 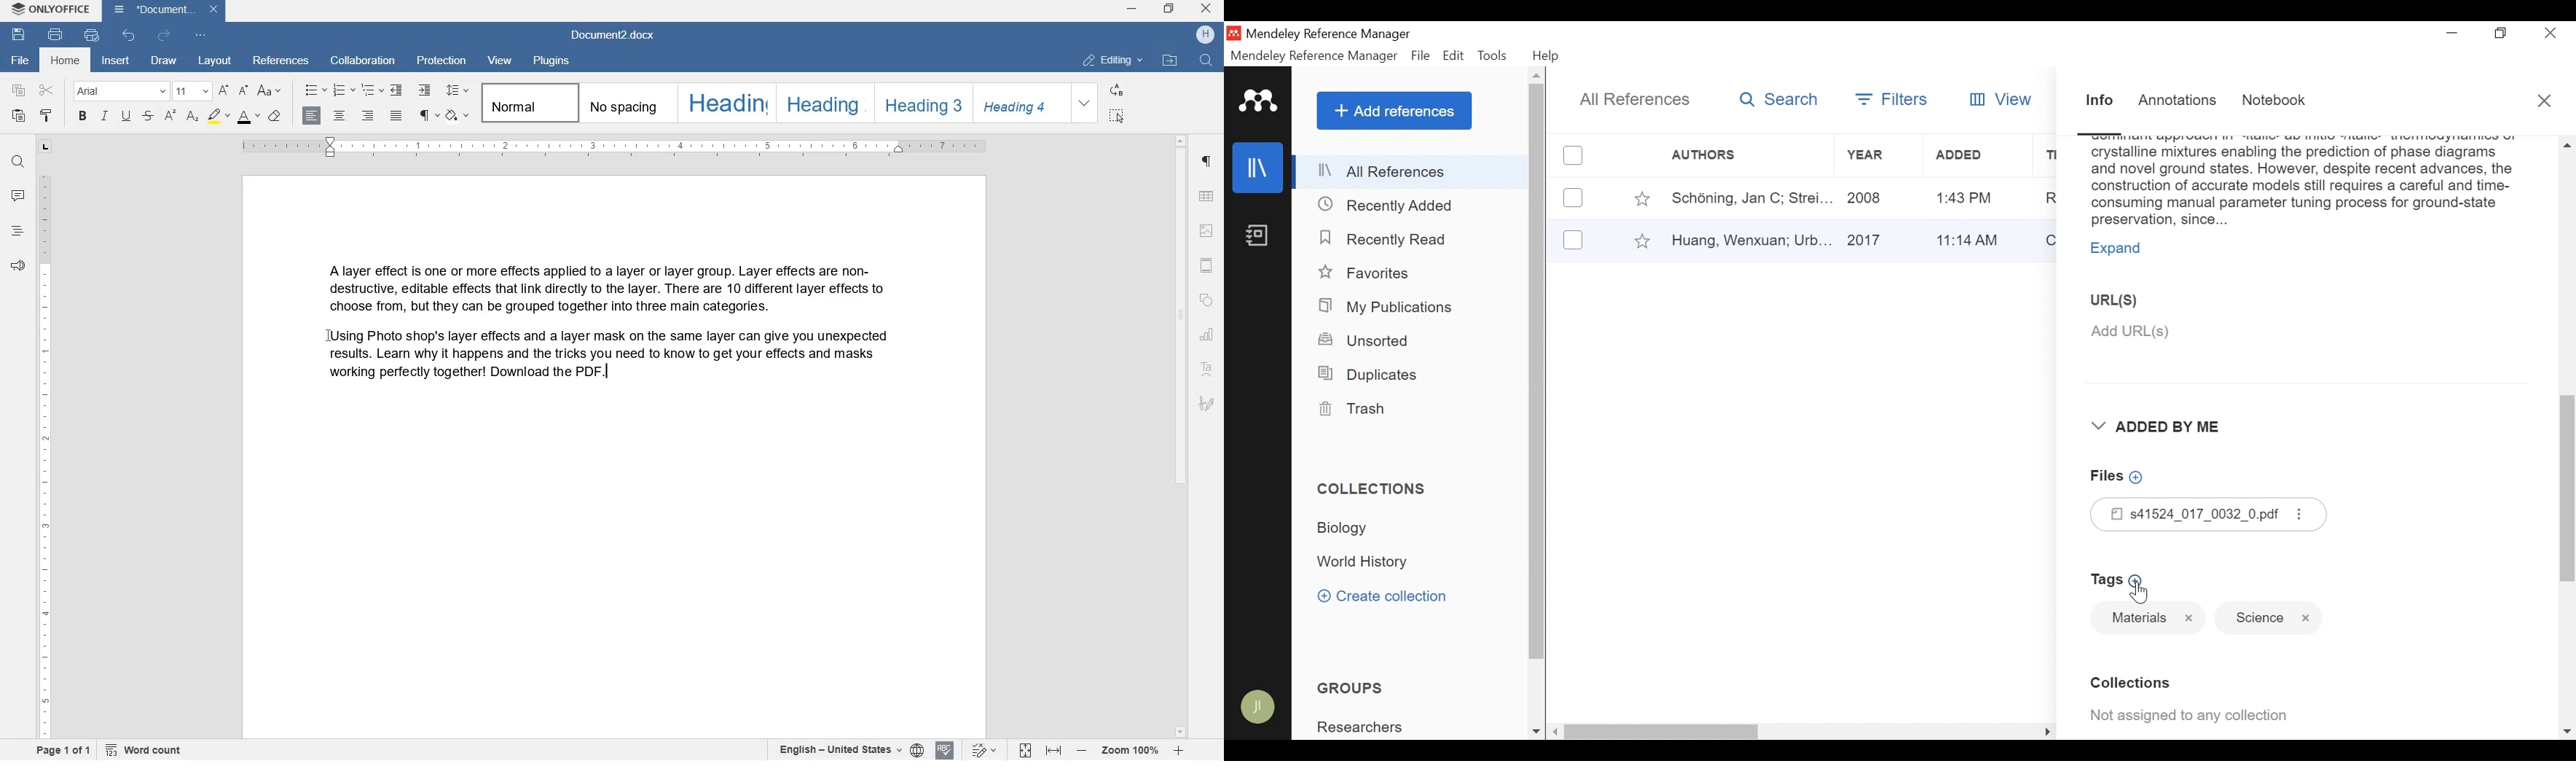 I want to click on HEADINGS, so click(x=17, y=231).